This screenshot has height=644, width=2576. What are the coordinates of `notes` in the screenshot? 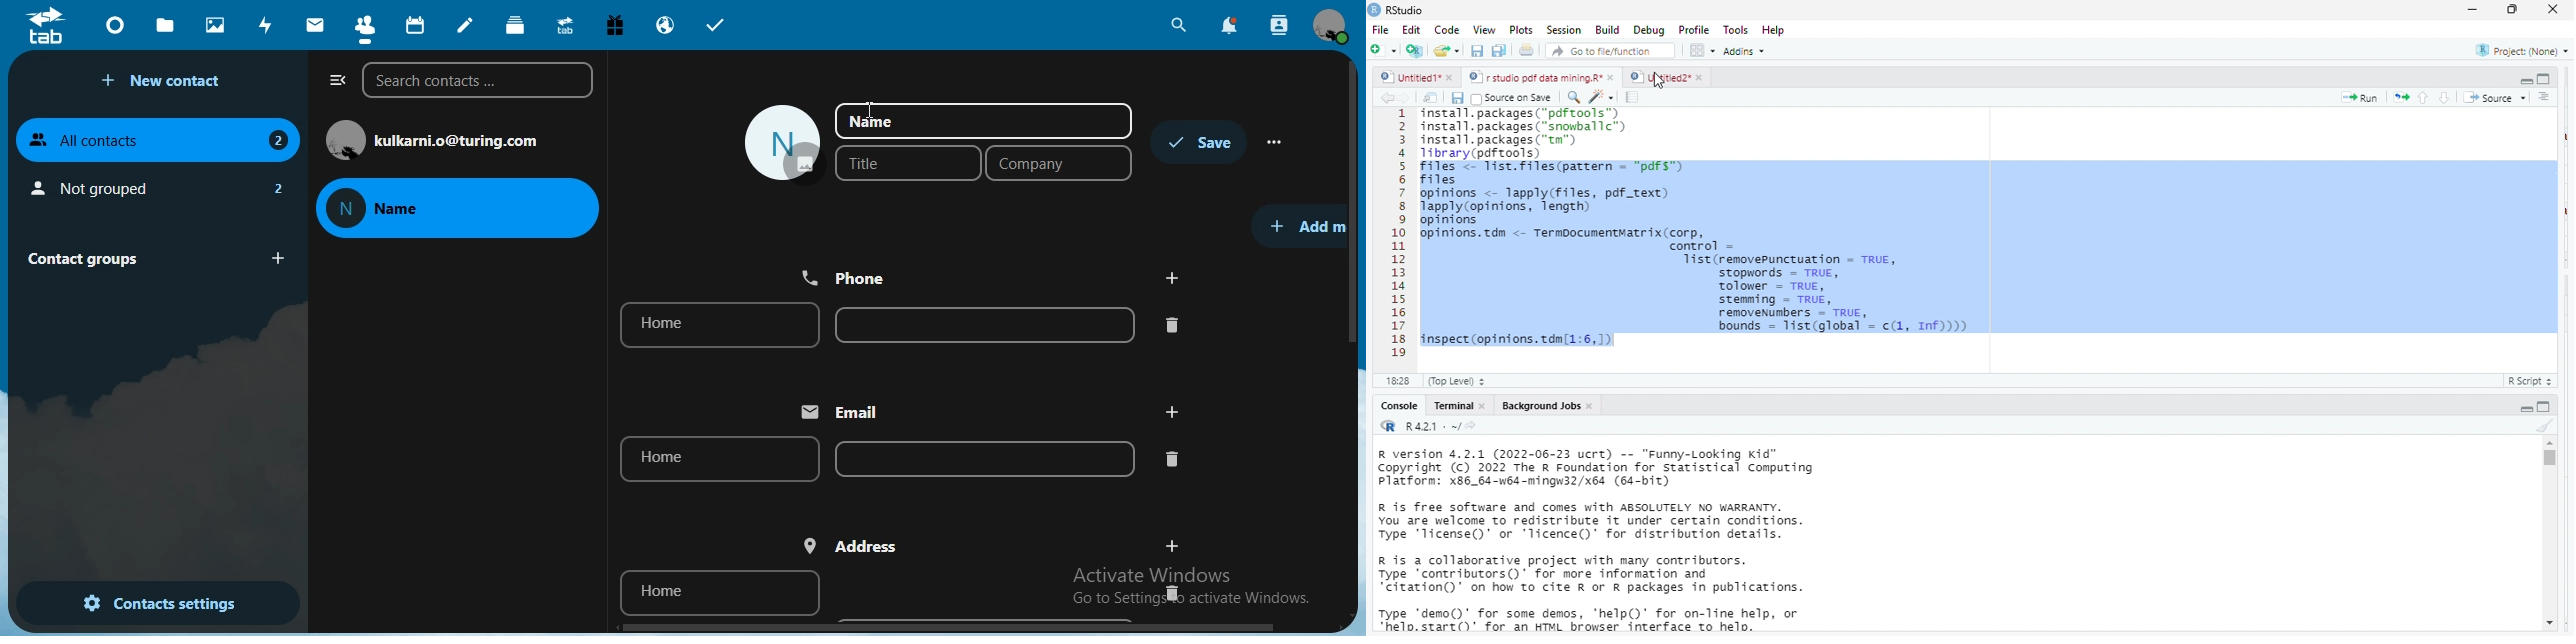 It's located at (467, 25).